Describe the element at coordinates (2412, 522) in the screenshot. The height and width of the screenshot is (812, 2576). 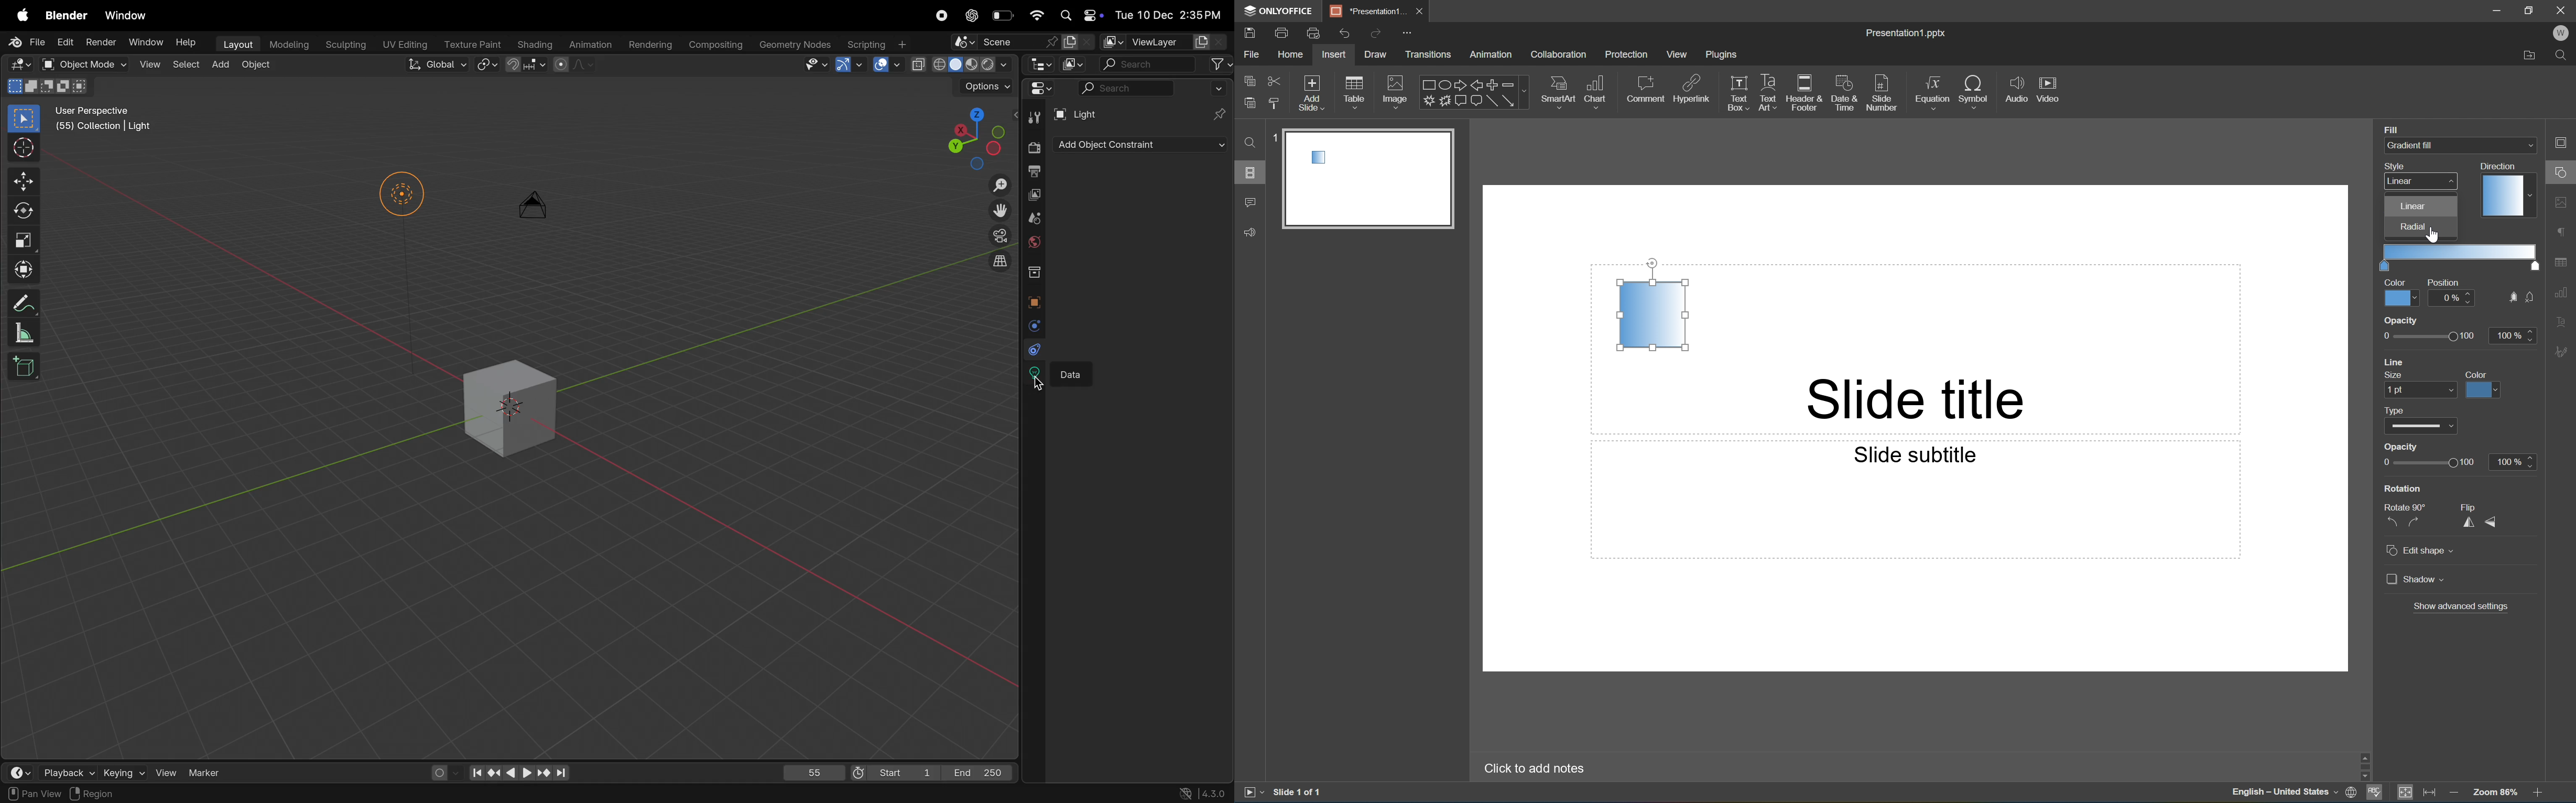
I see `Rotate 90° clockwise` at that location.